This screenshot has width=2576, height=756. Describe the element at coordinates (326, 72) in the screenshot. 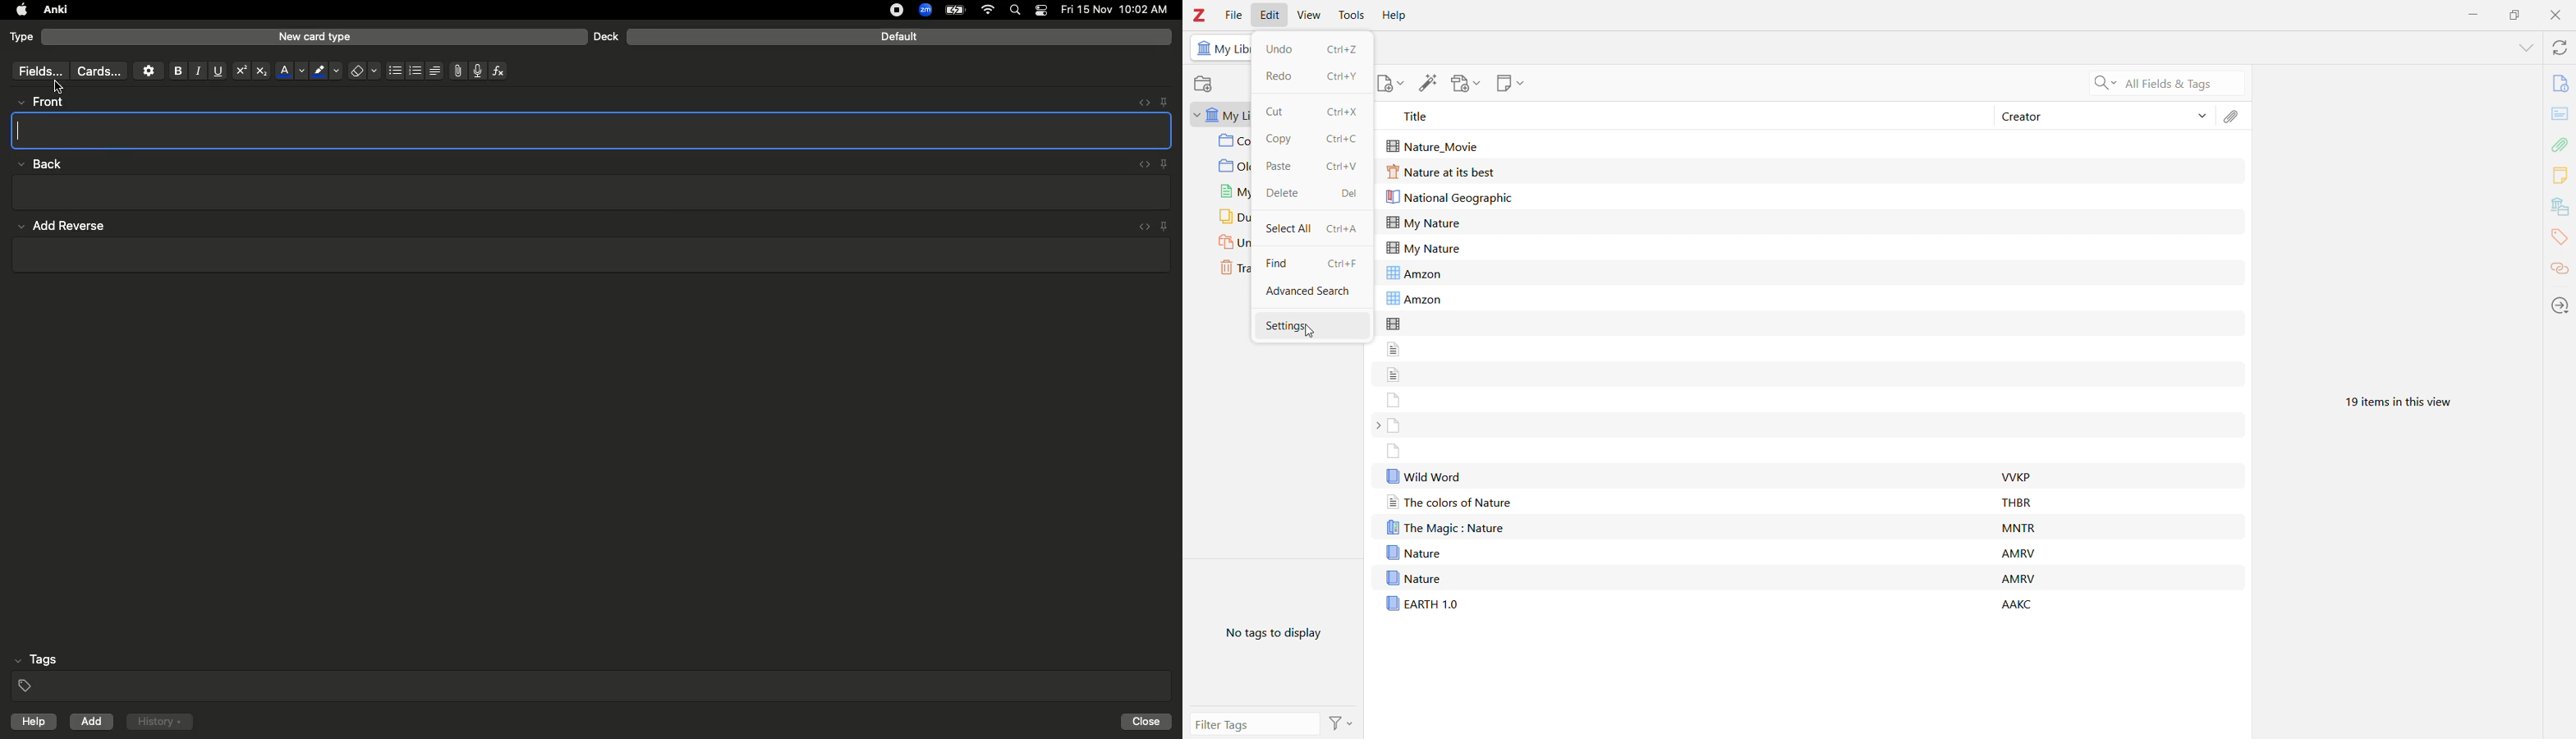

I see `Marker` at that location.